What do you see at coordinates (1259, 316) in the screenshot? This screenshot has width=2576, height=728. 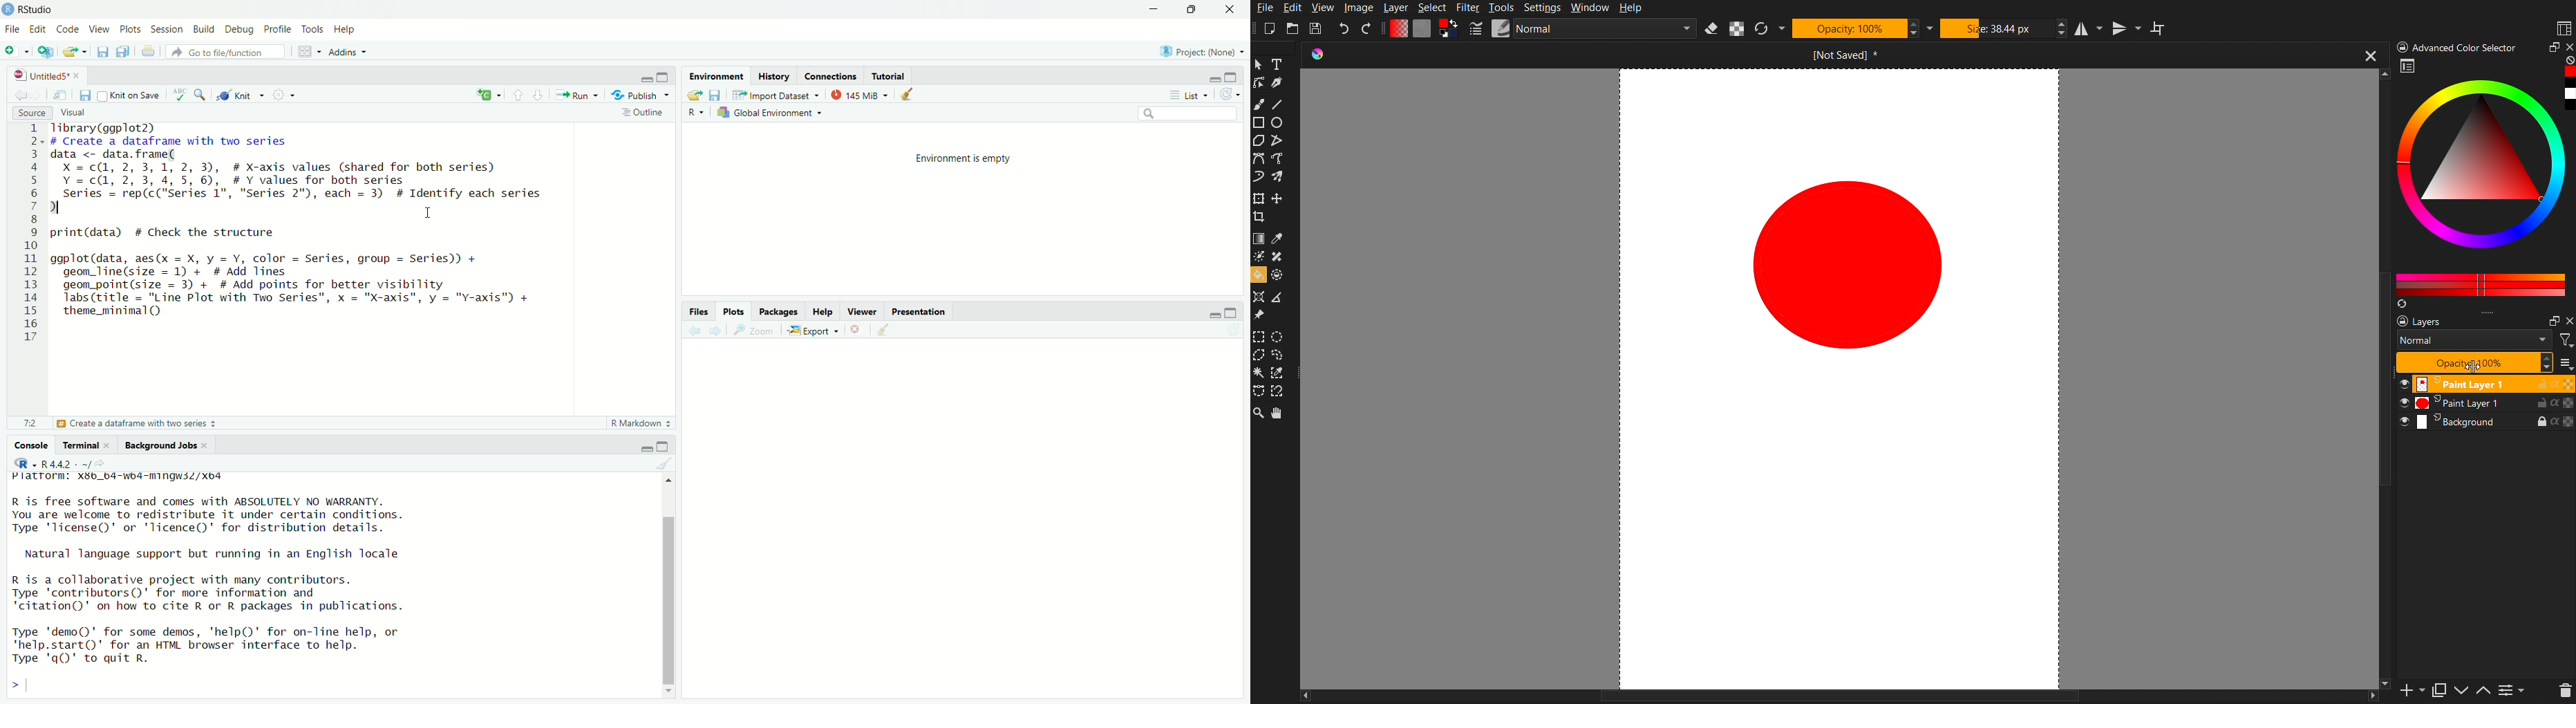 I see `Reference Image` at bounding box center [1259, 316].